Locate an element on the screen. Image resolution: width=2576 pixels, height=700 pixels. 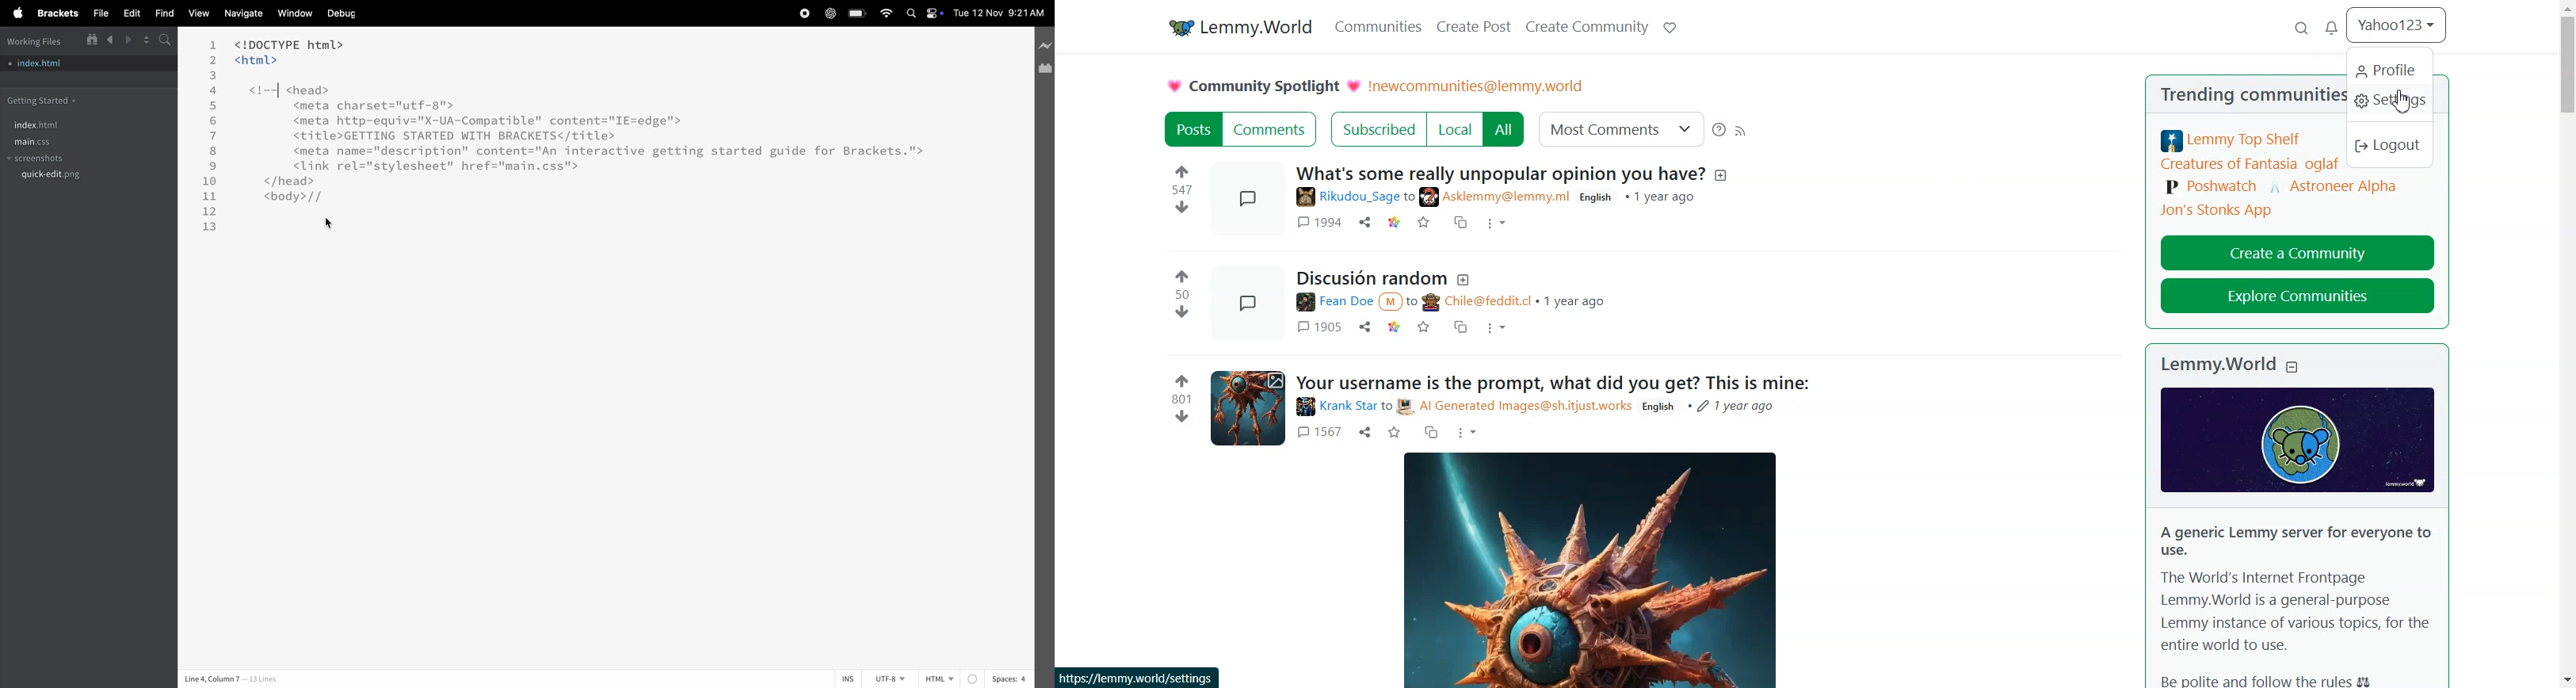
M to is located at coordinates (1399, 302).